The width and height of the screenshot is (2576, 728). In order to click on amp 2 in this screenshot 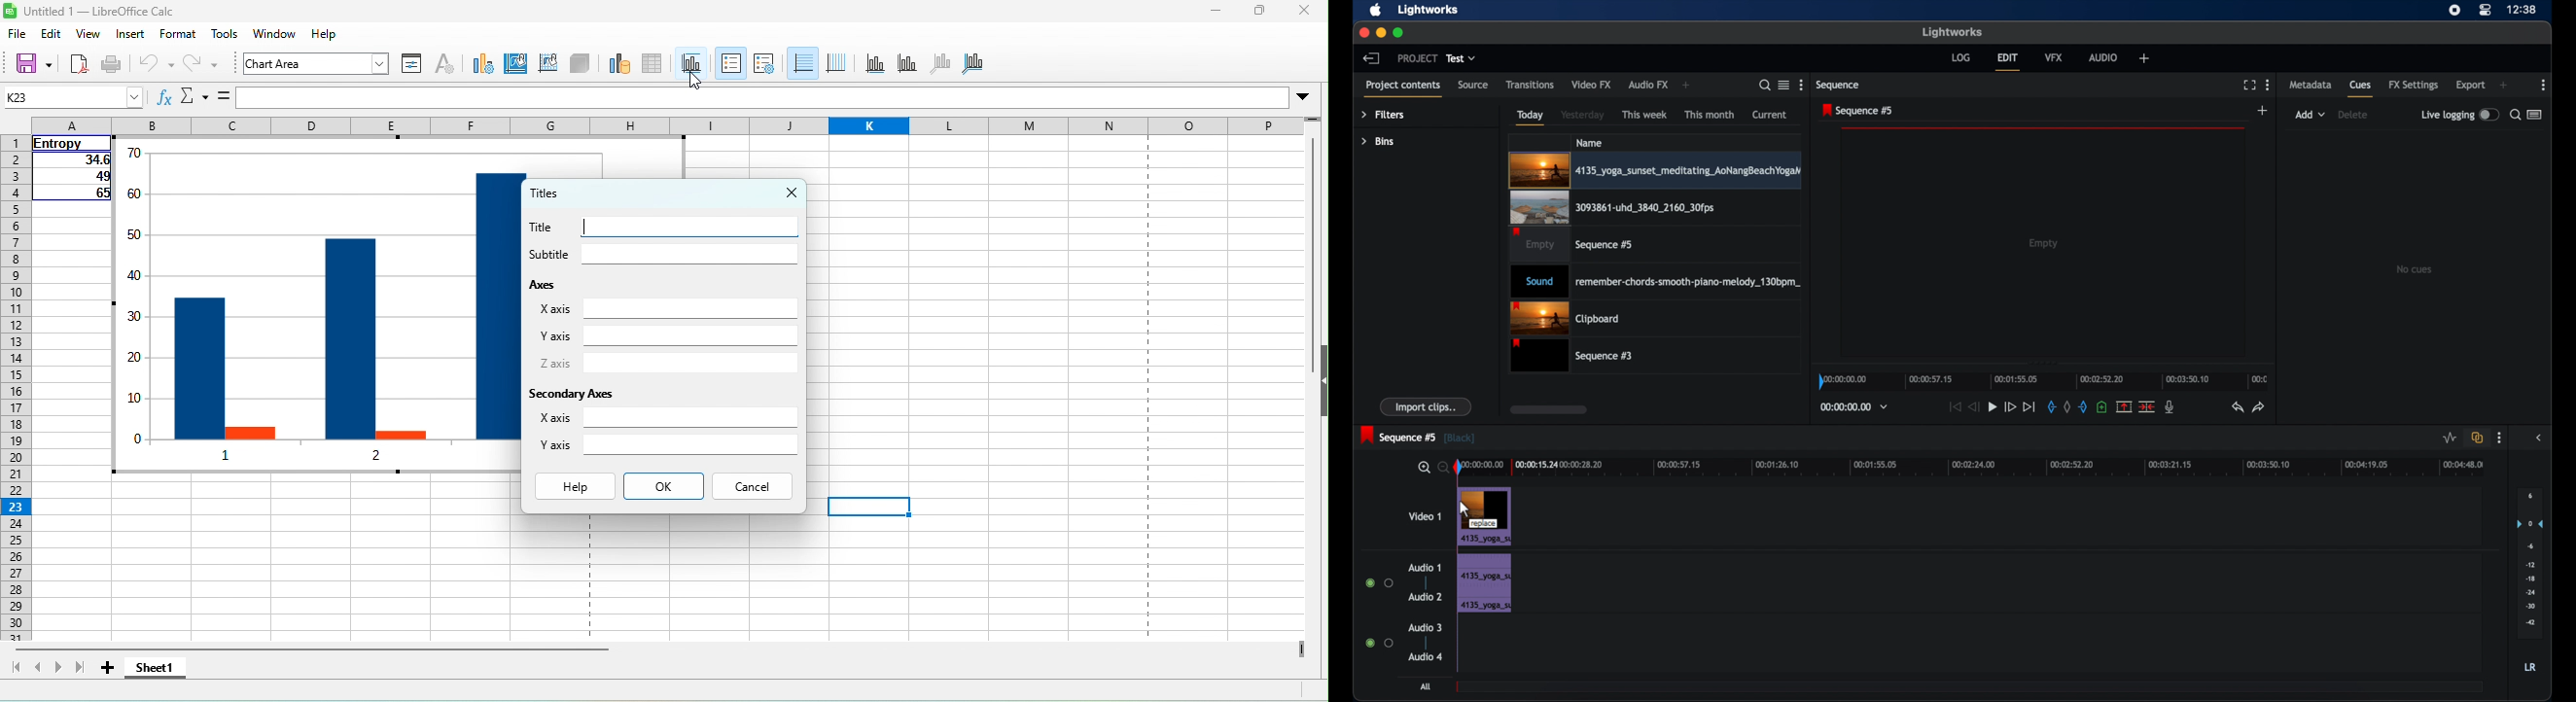, I will do `click(400, 431)`.